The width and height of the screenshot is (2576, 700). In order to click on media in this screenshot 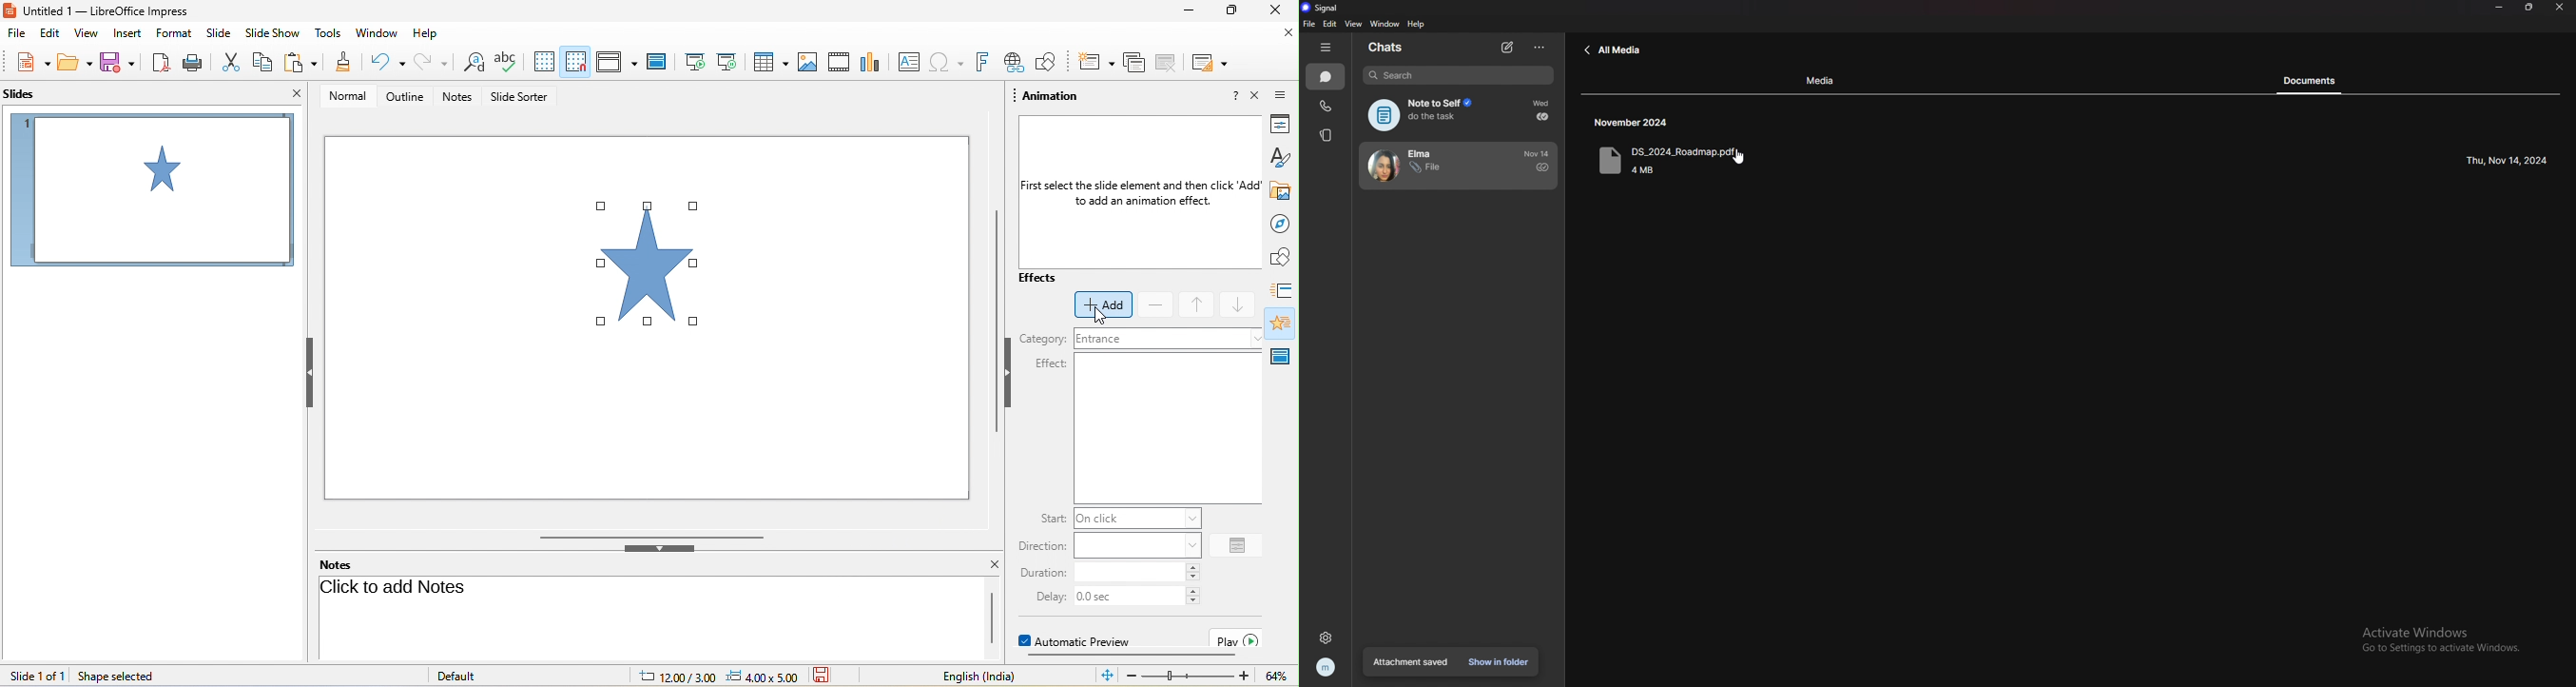, I will do `click(1822, 81)`.